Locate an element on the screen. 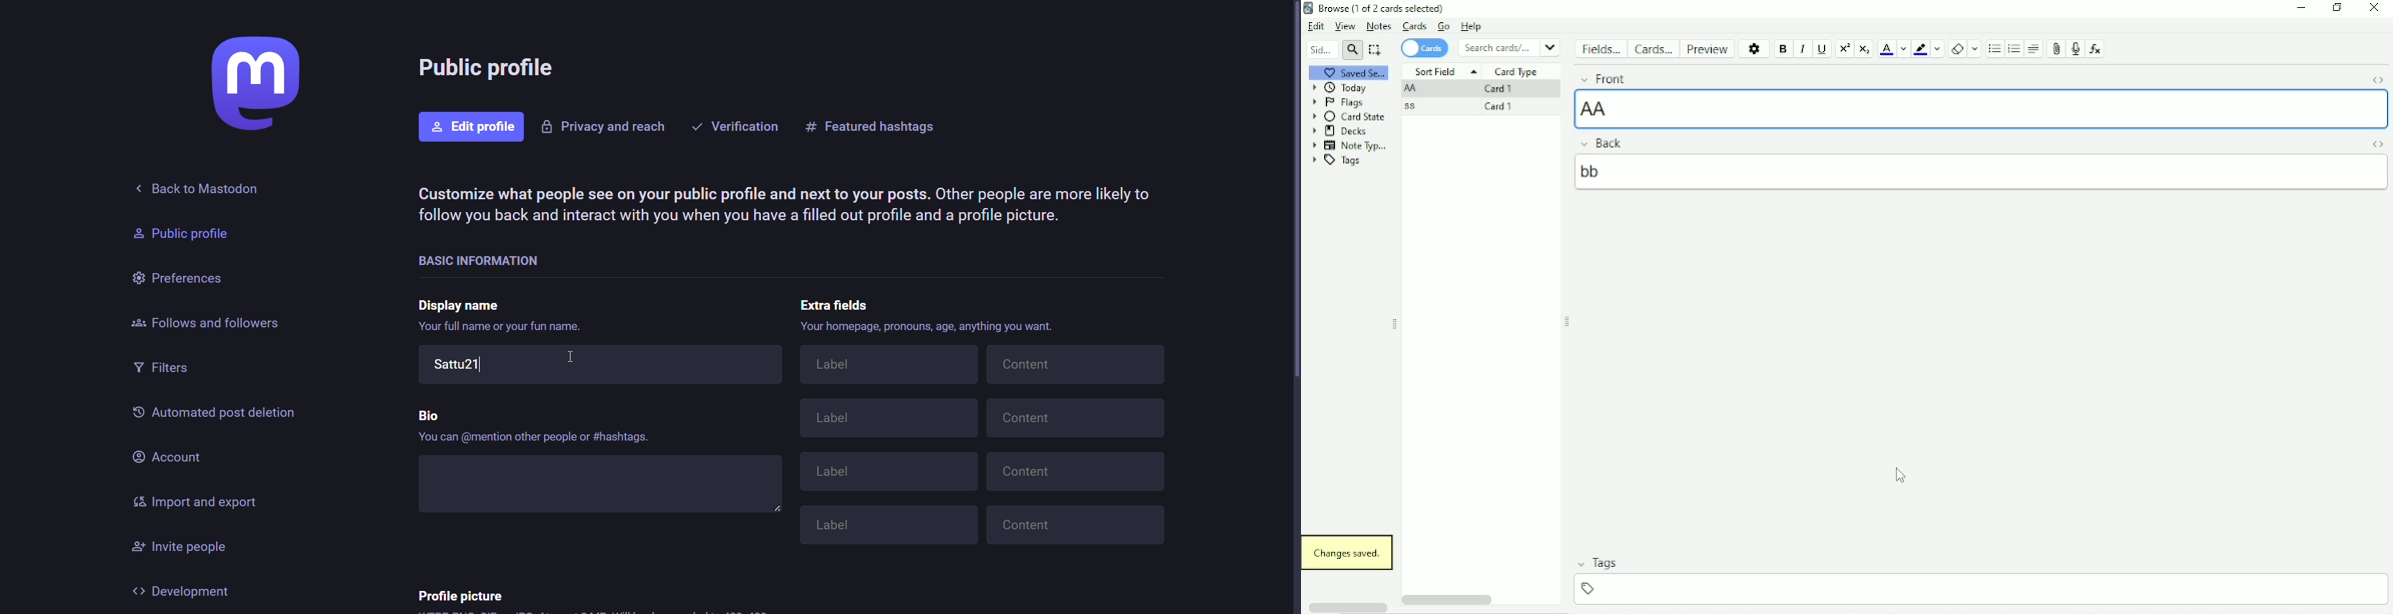  Card Type is located at coordinates (1518, 72).